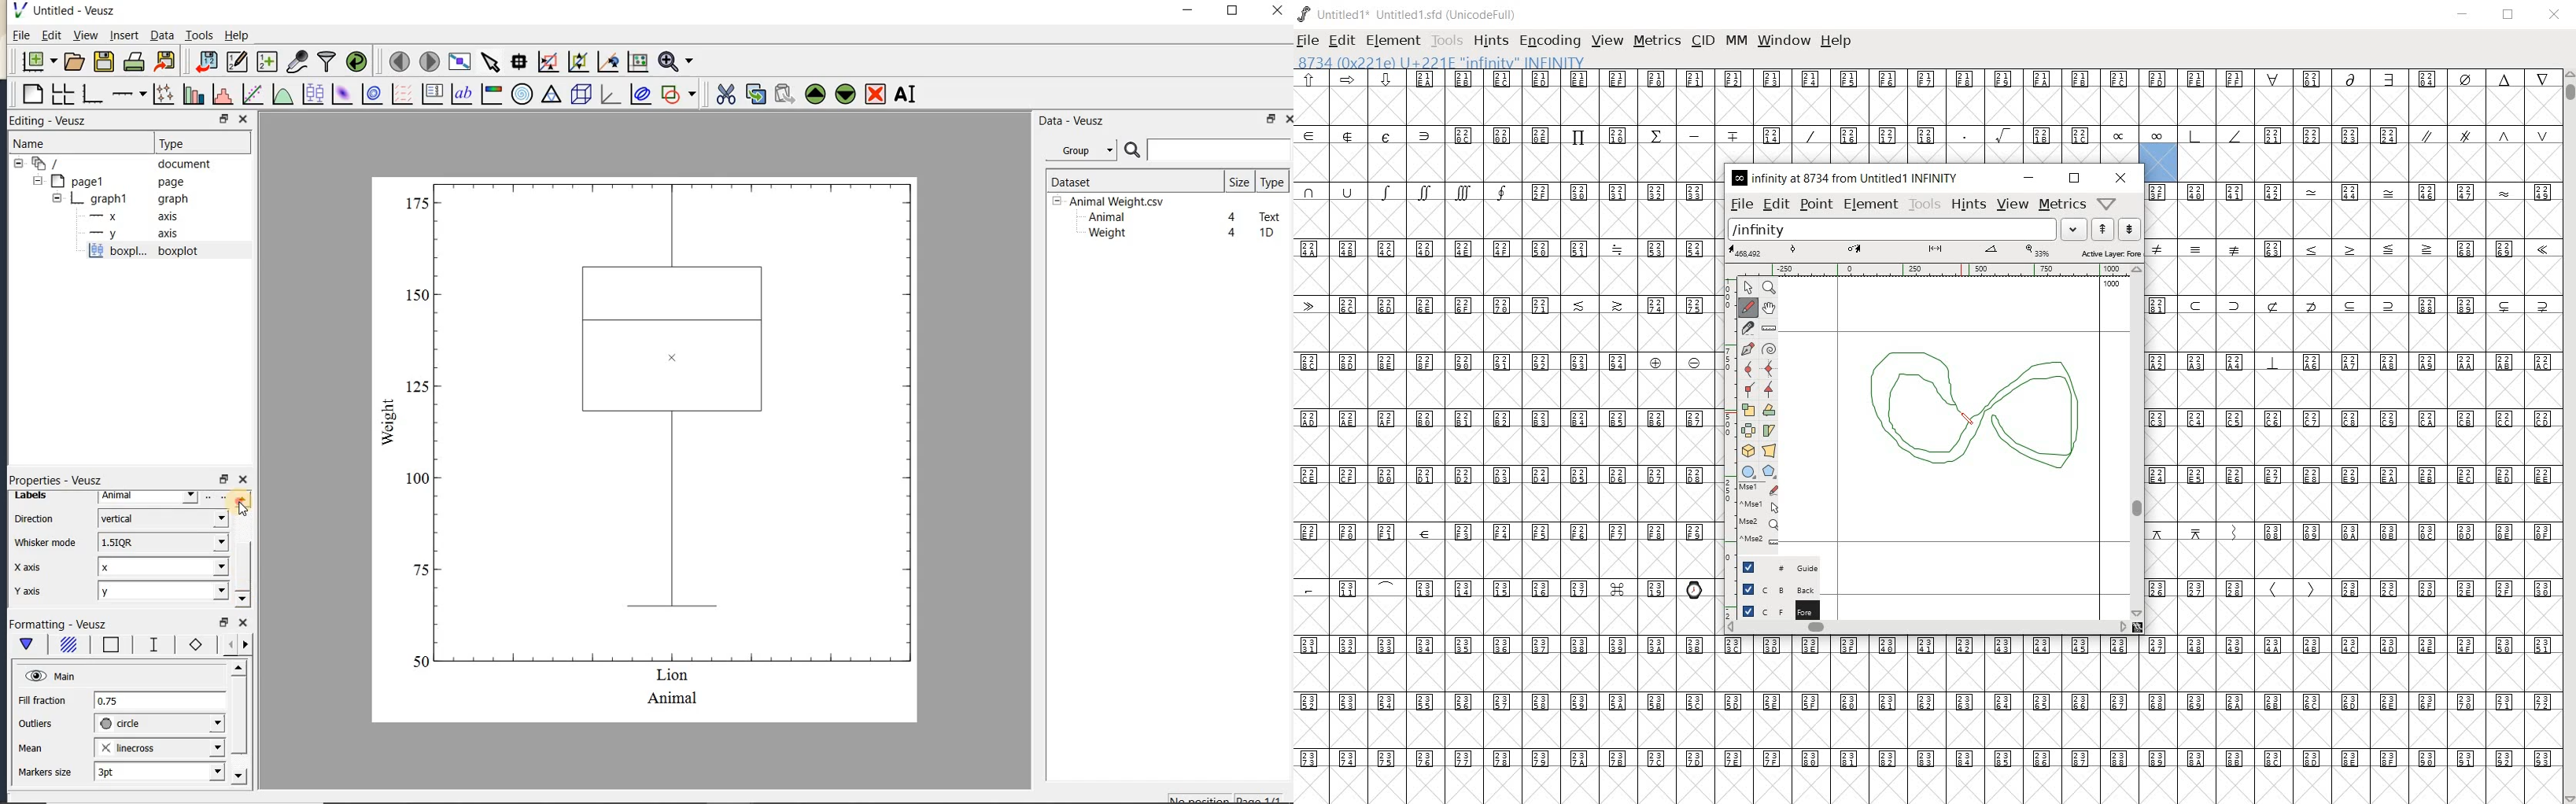  Describe the element at coordinates (2202, 531) in the screenshot. I see `symbols` at that location.